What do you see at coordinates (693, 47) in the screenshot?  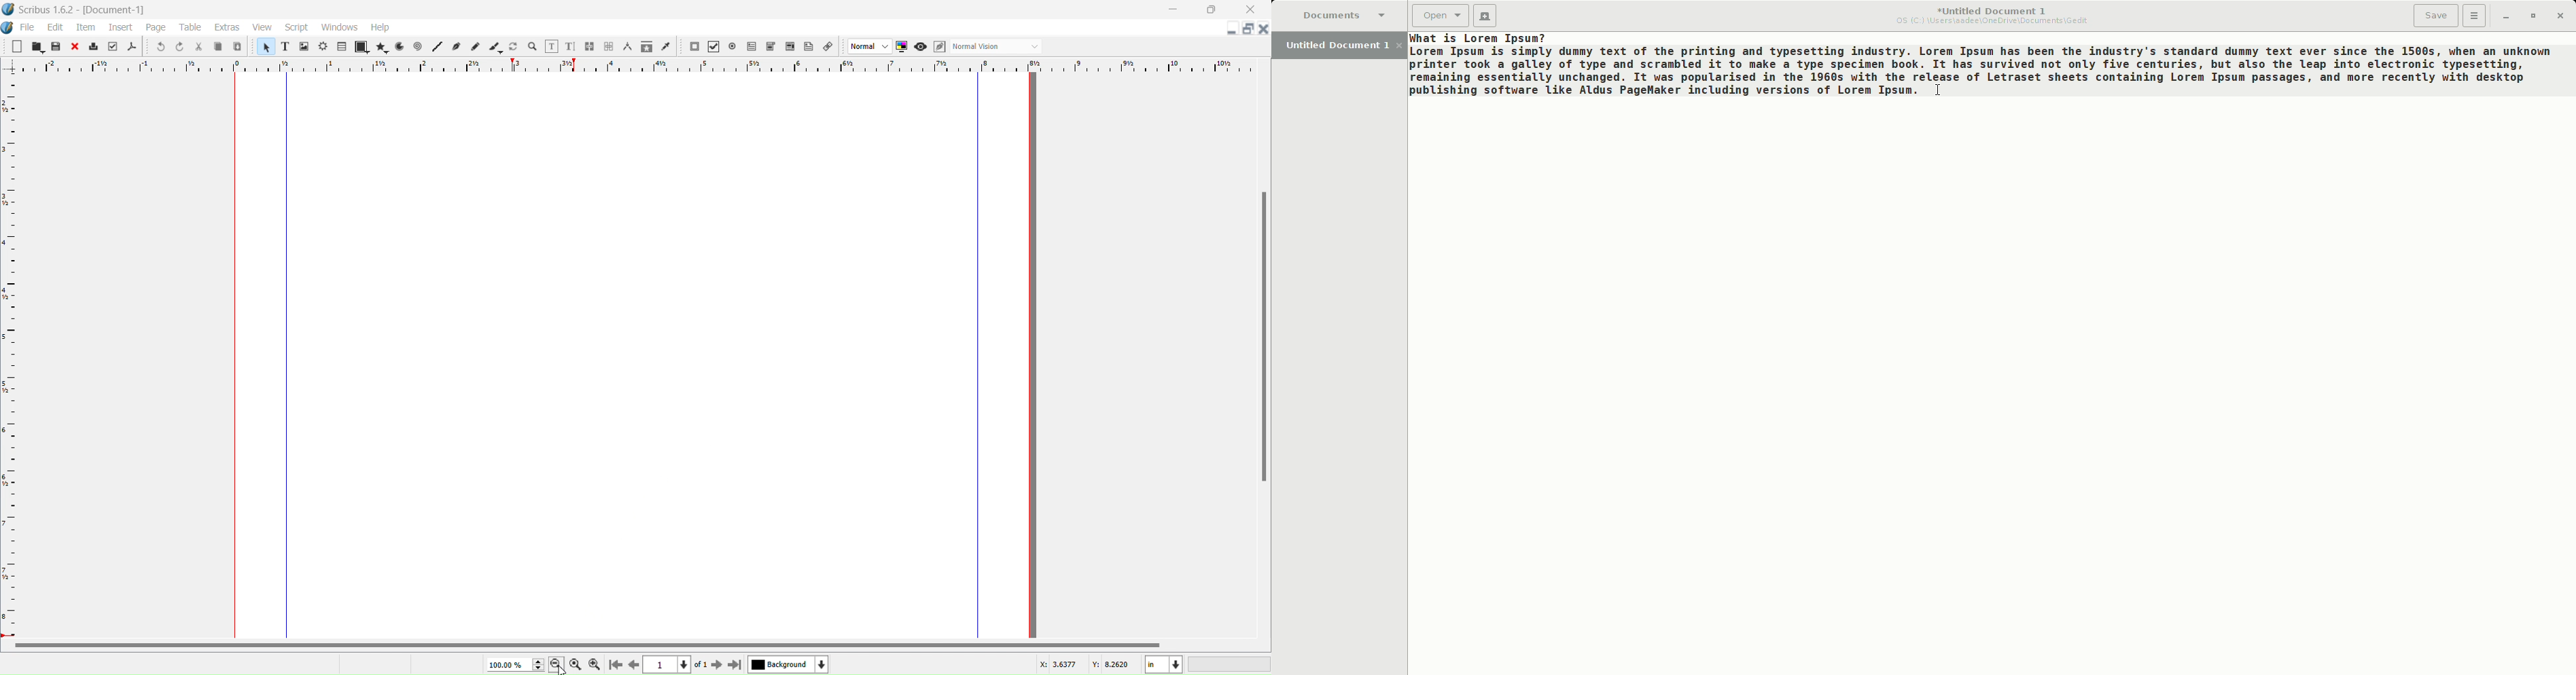 I see `PDF Push Button` at bounding box center [693, 47].